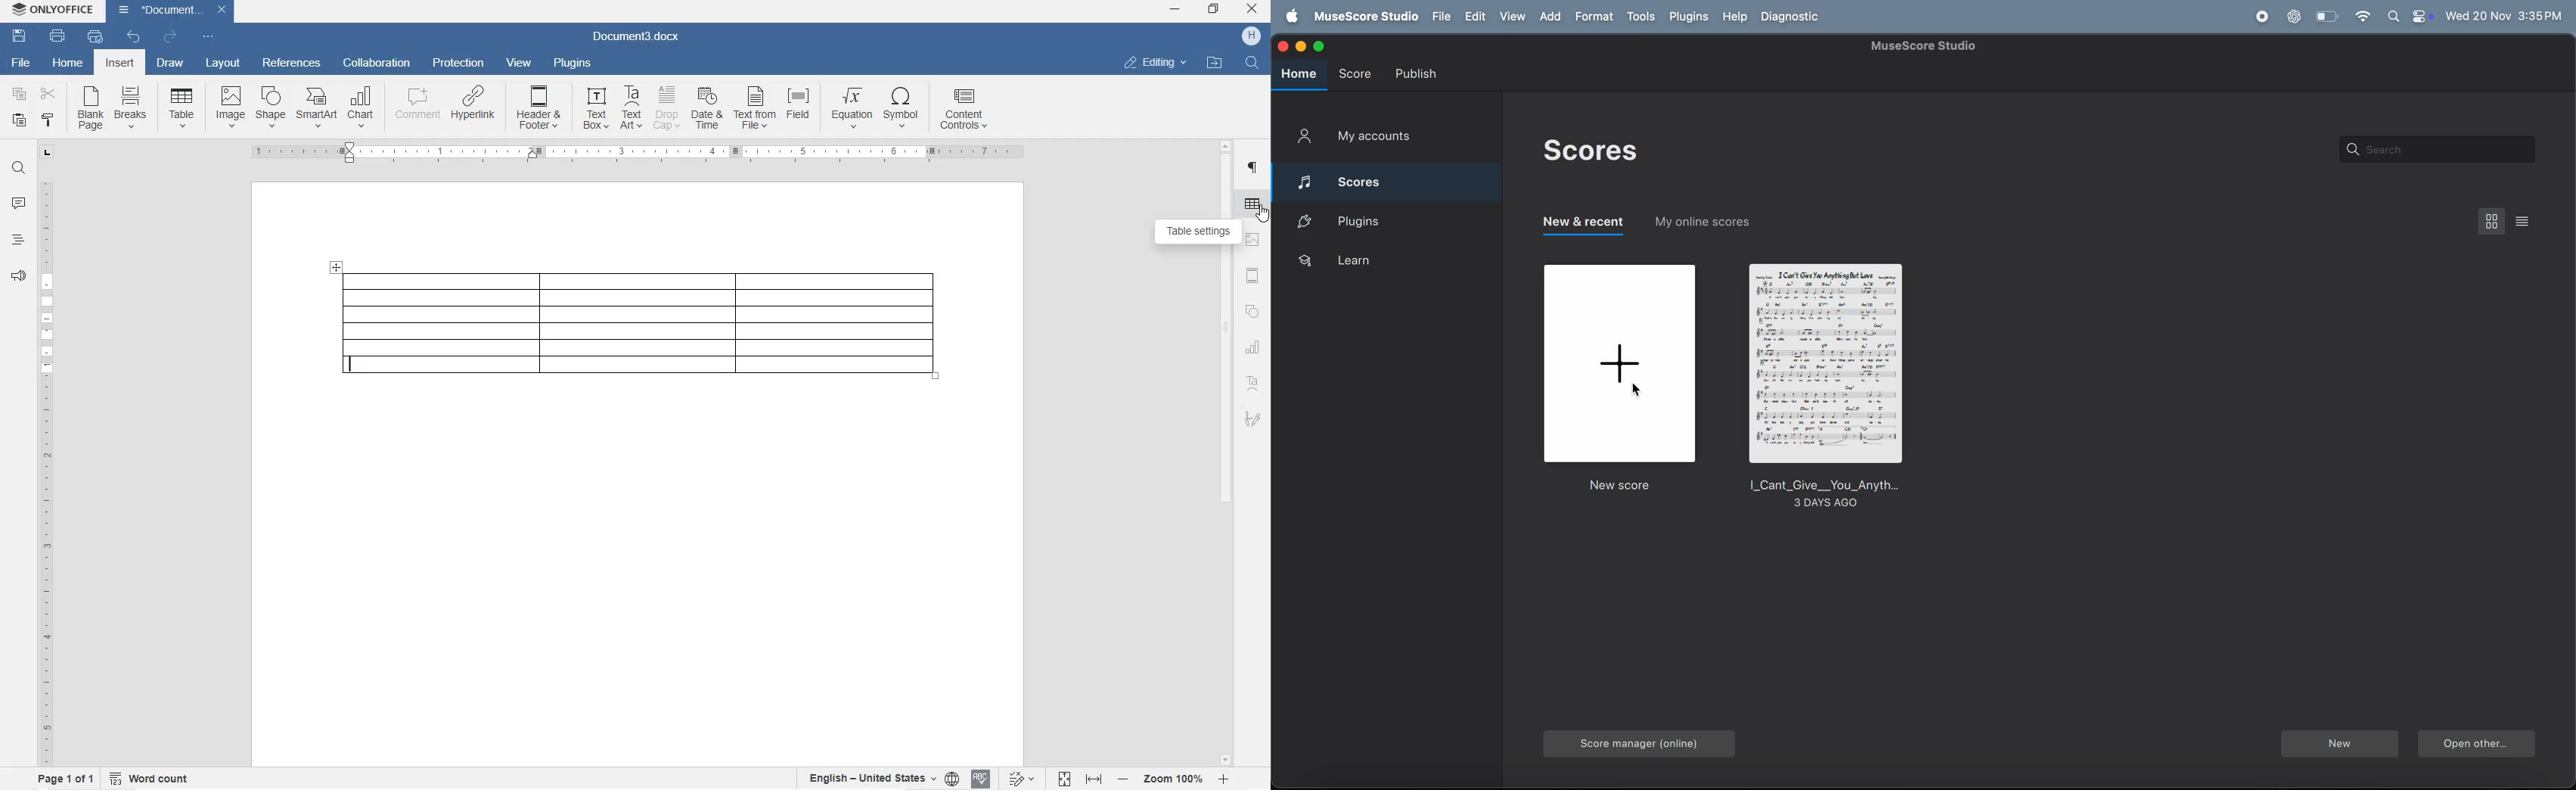 The height and width of the screenshot is (812, 2576). What do you see at coordinates (92, 109) in the screenshot?
I see `BLANK PAGE` at bounding box center [92, 109].